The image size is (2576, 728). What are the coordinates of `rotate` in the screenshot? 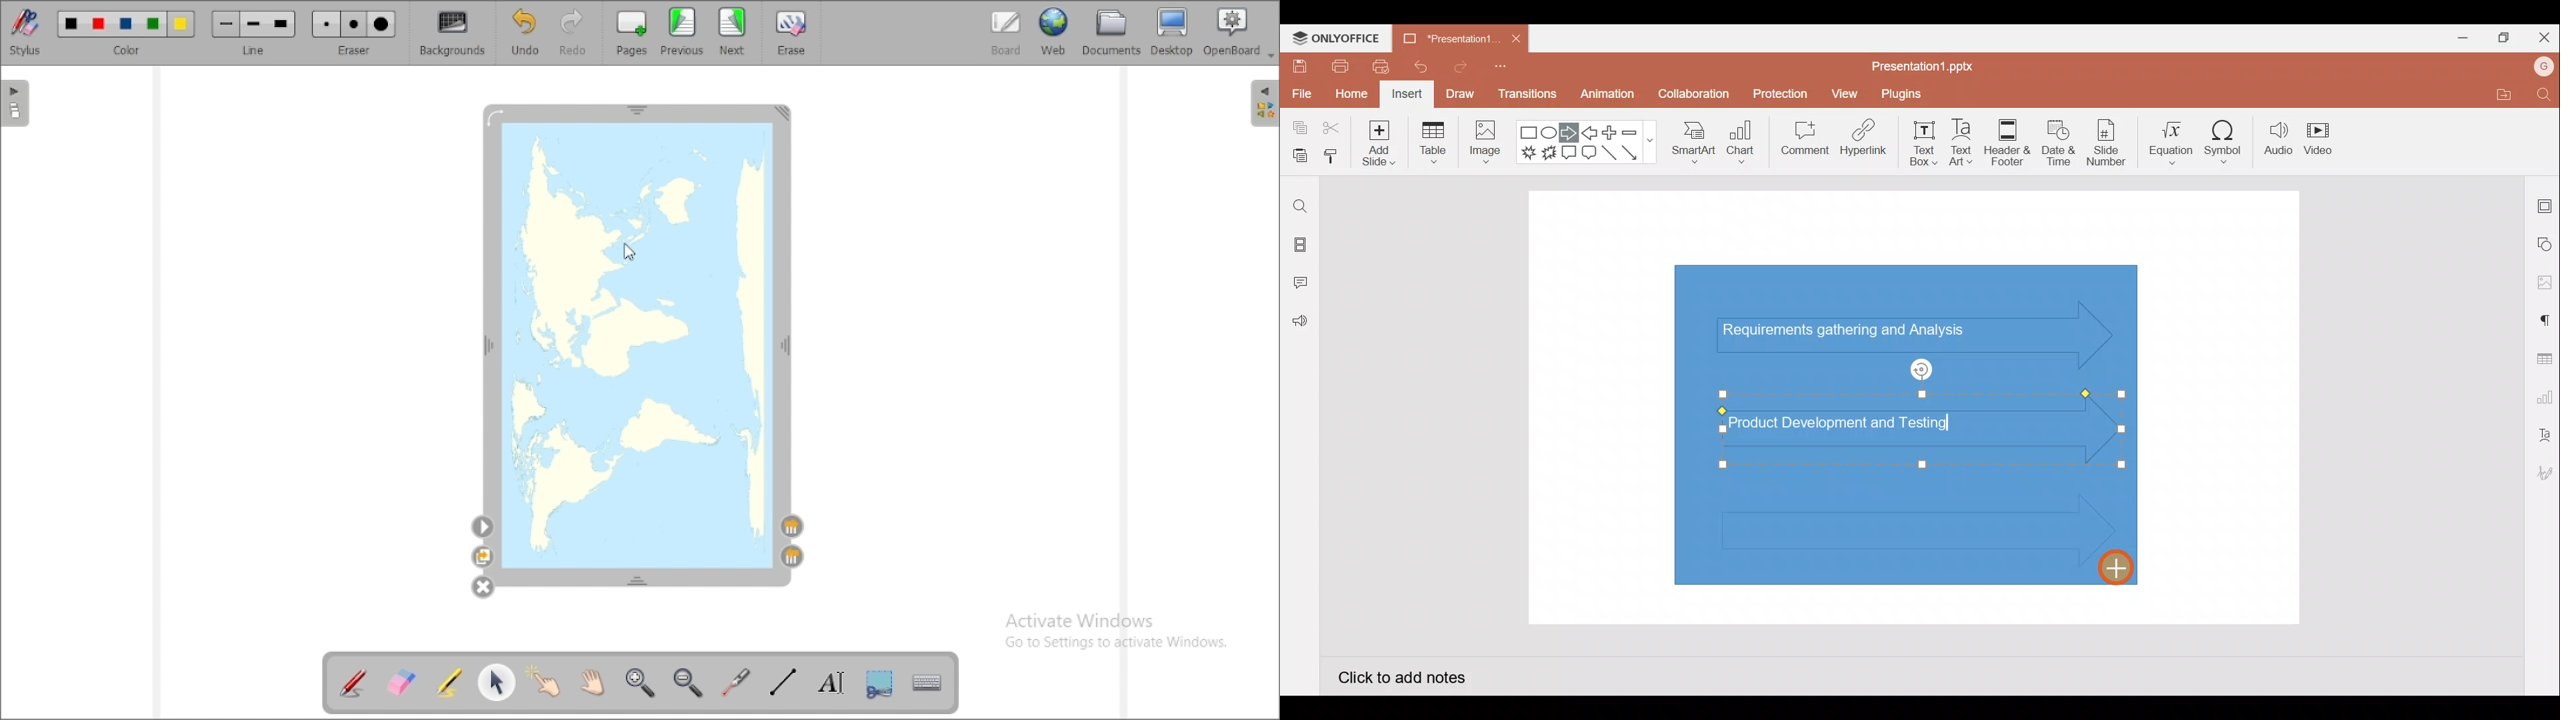 It's located at (497, 117).